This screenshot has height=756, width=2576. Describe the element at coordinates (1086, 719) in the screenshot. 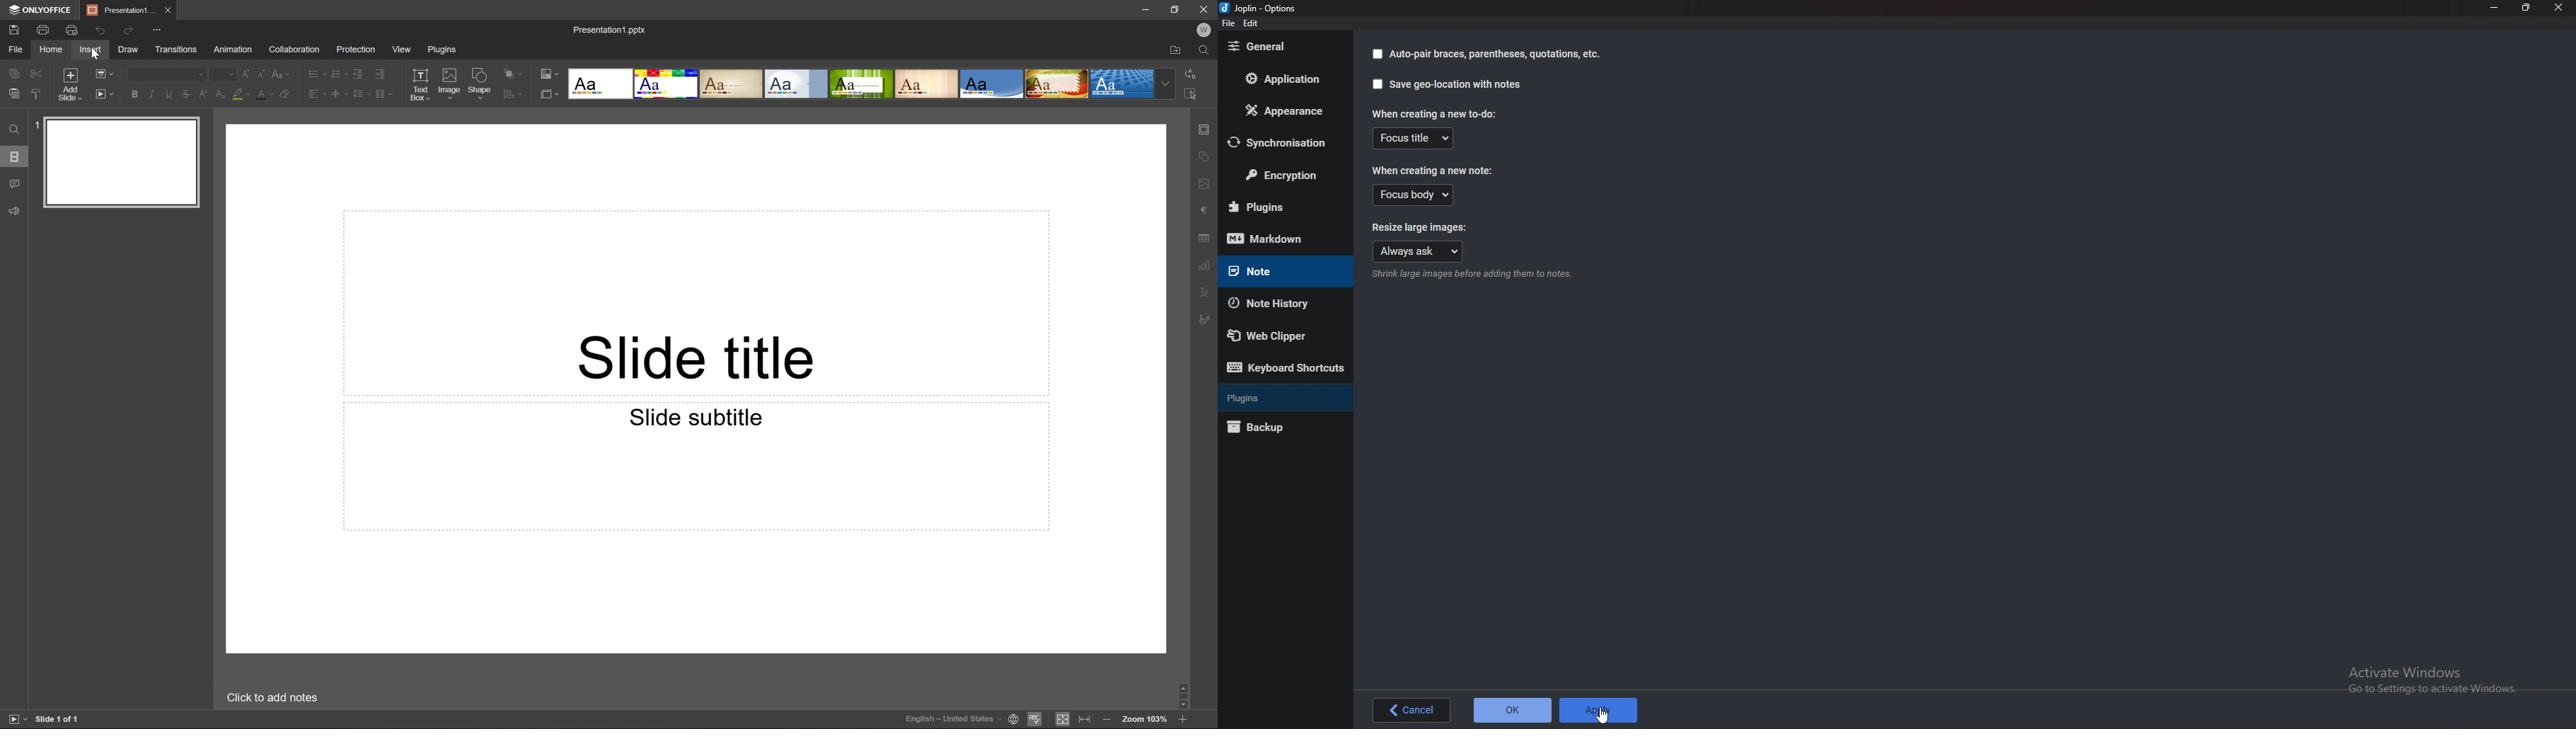

I see `Fit to width` at that location.